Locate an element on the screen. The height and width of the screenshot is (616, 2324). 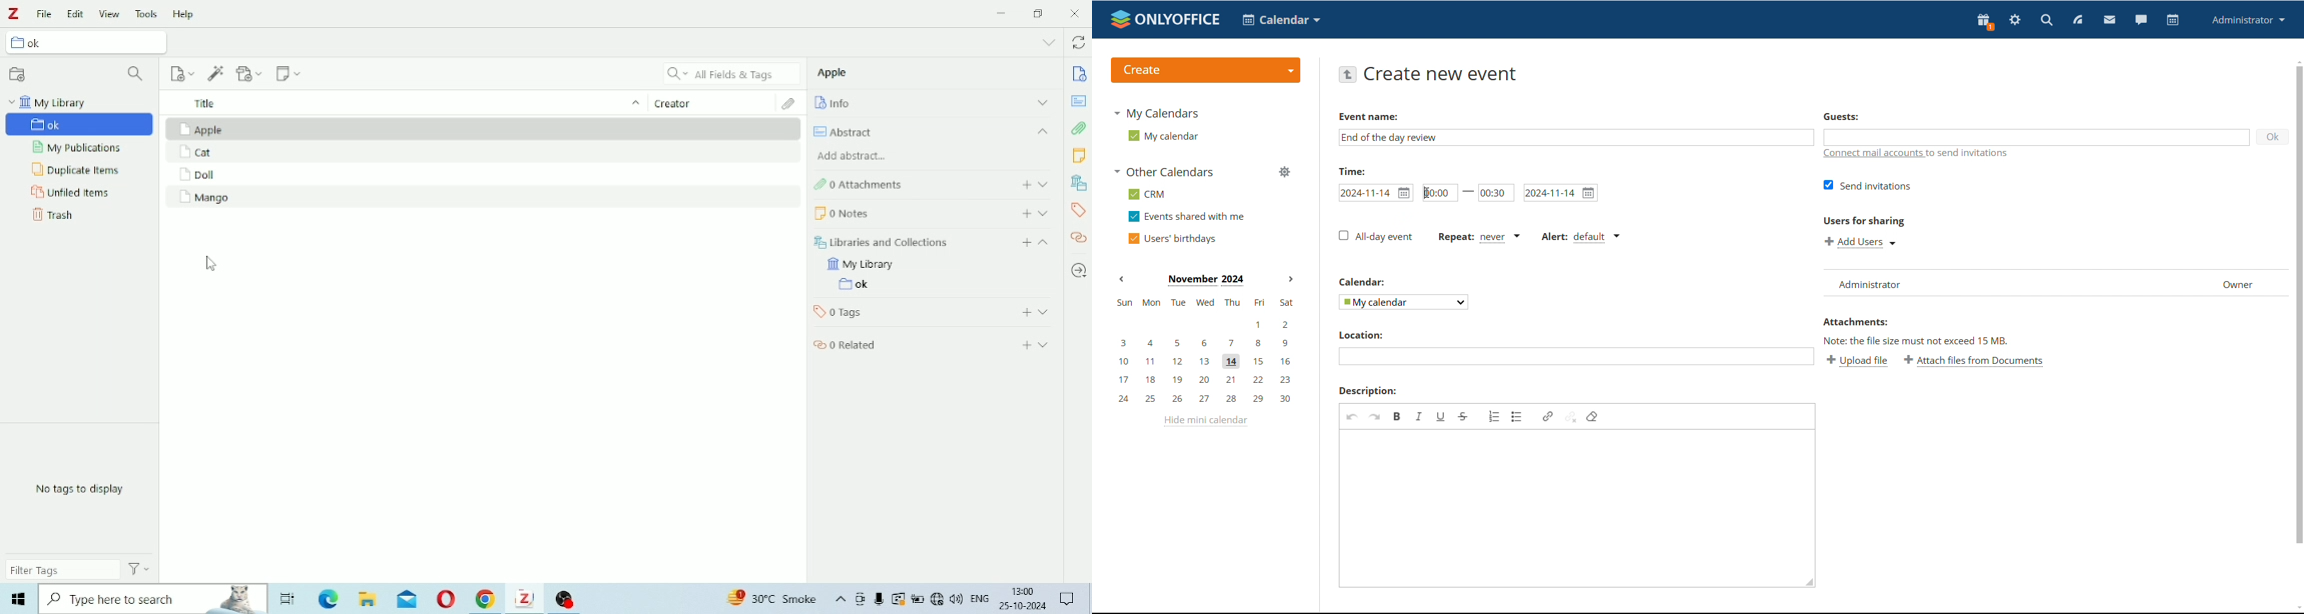
New Note is located at coordinates (289, 72).